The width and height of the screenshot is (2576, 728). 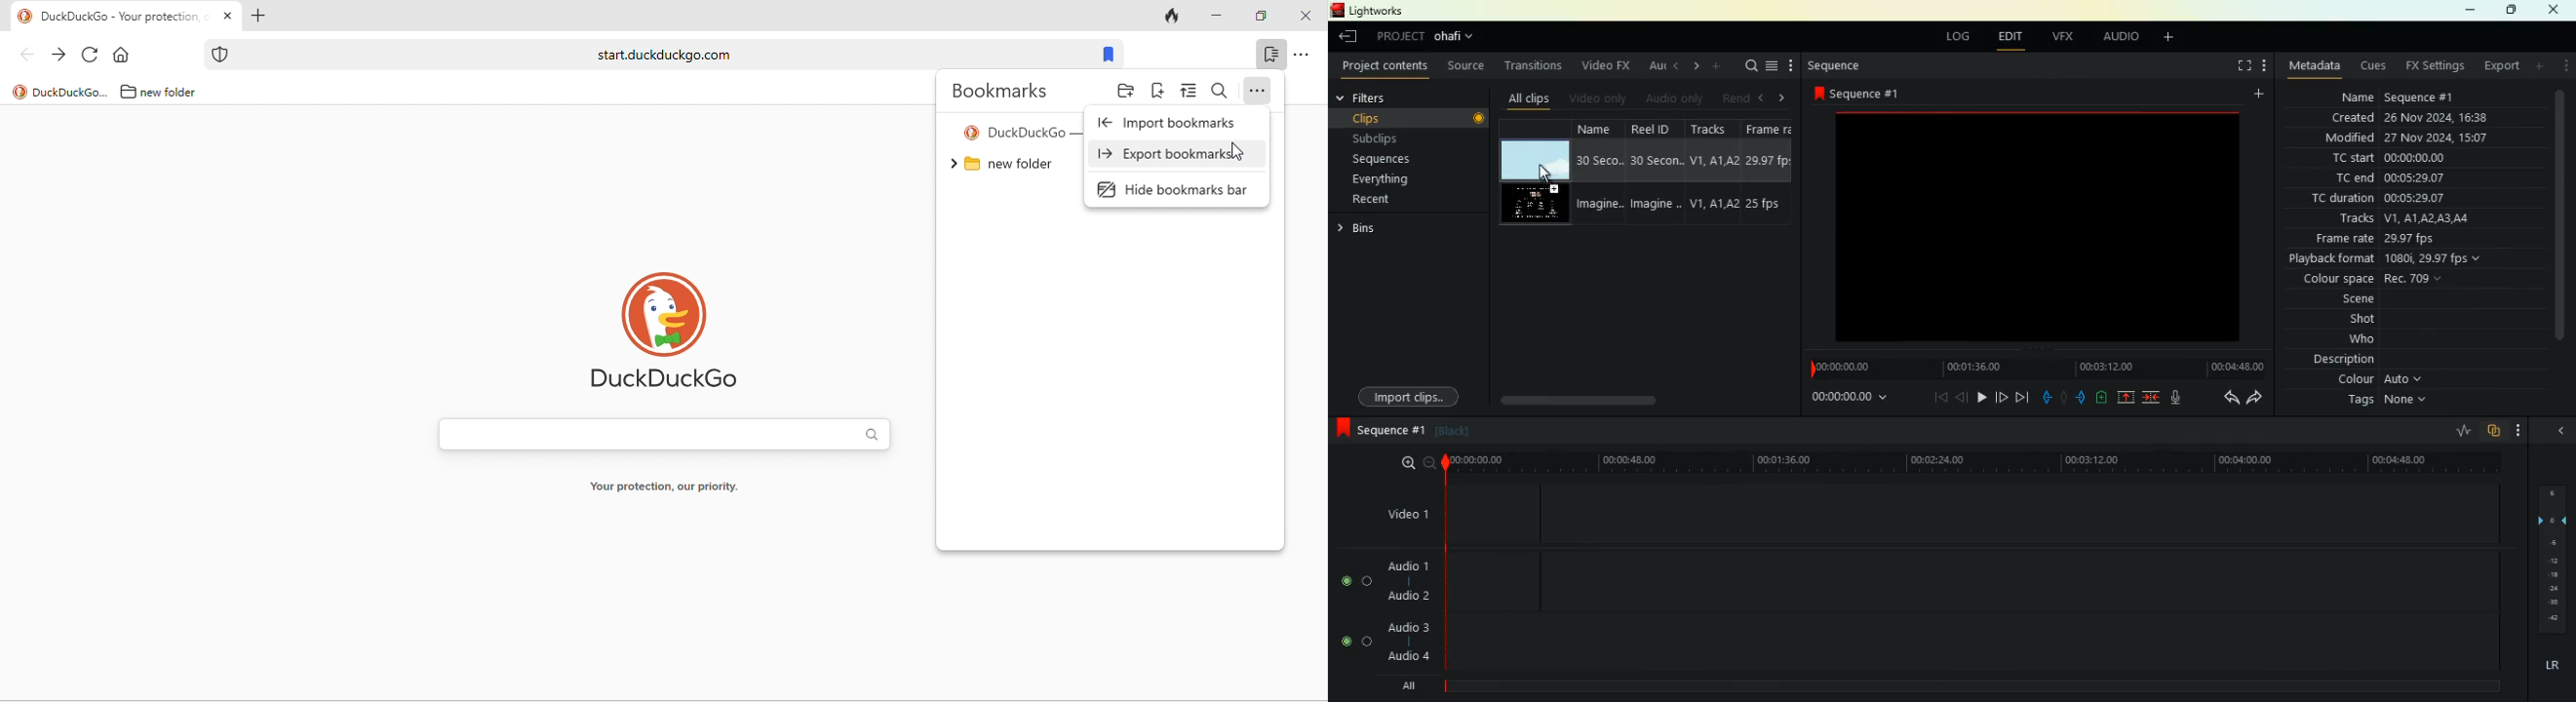 What do you see at coordinates (1960, 399) in the screenshot?
I see `back` at bounding box center [1960, 399].